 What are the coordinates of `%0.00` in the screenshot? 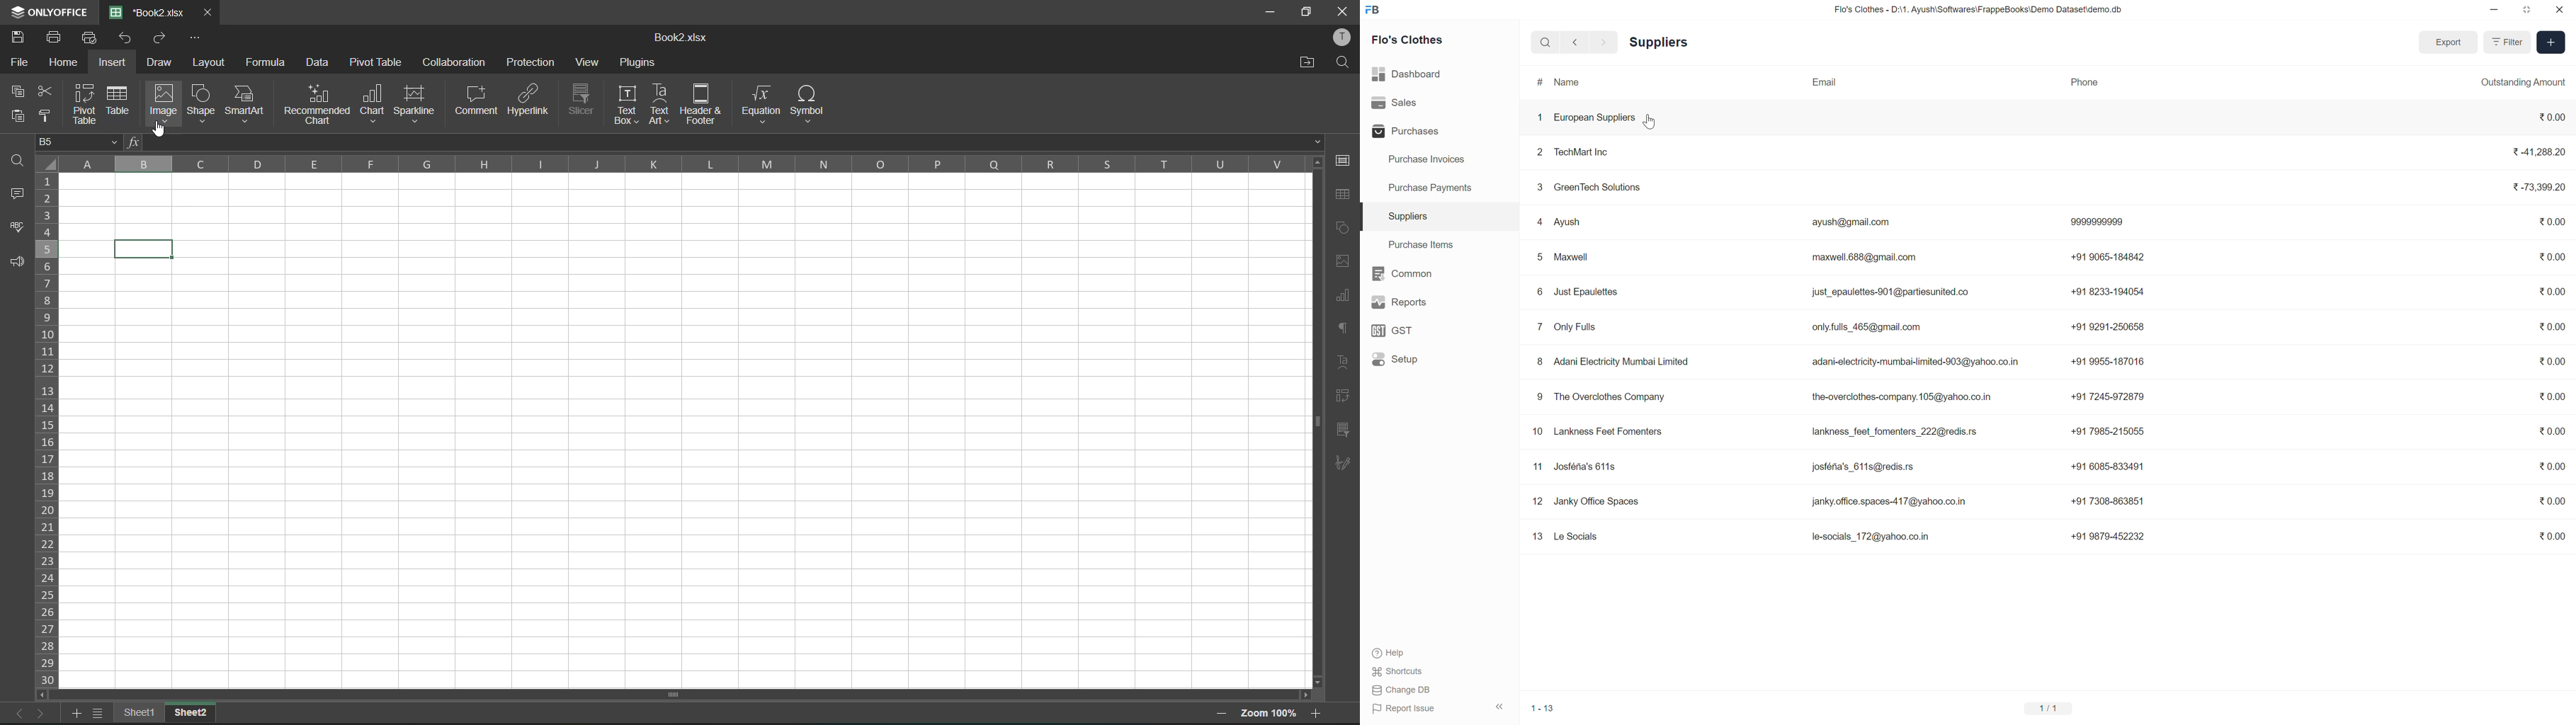 It's located at (2550, 536).